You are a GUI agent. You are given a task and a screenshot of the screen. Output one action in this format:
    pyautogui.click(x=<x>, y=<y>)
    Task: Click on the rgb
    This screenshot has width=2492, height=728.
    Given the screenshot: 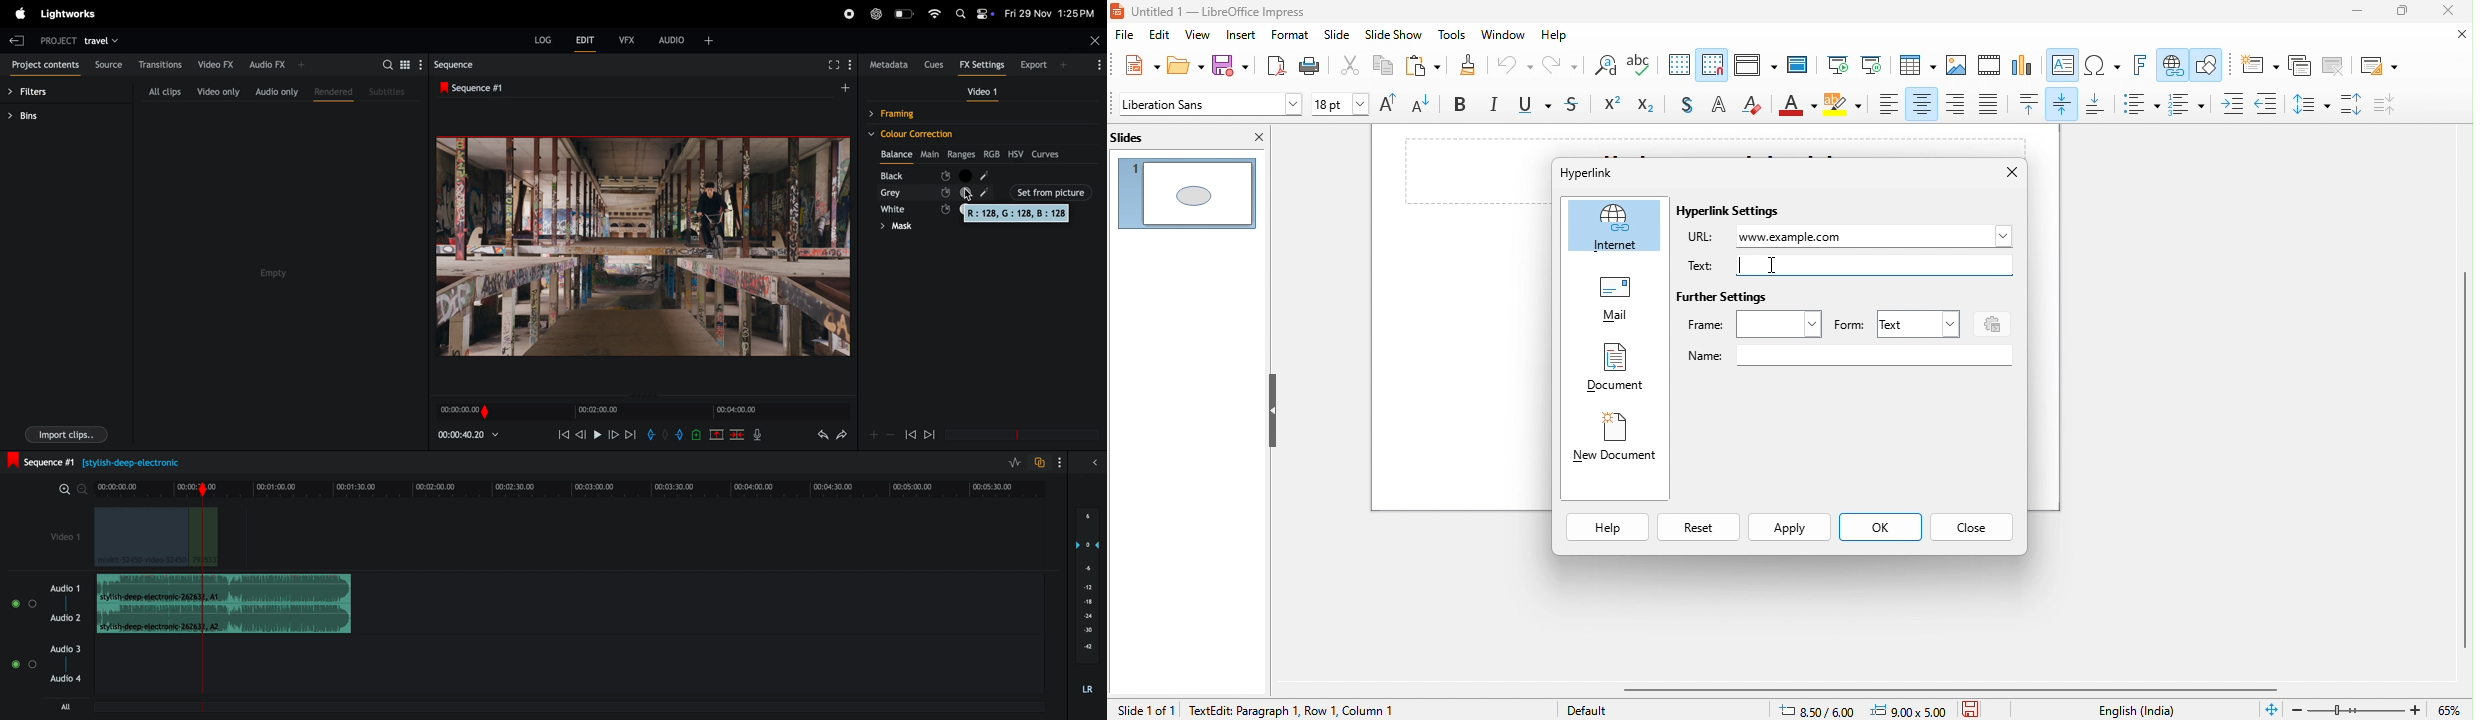 What is the action you would take?
    pyautogui.click(x=993, y=154)
    